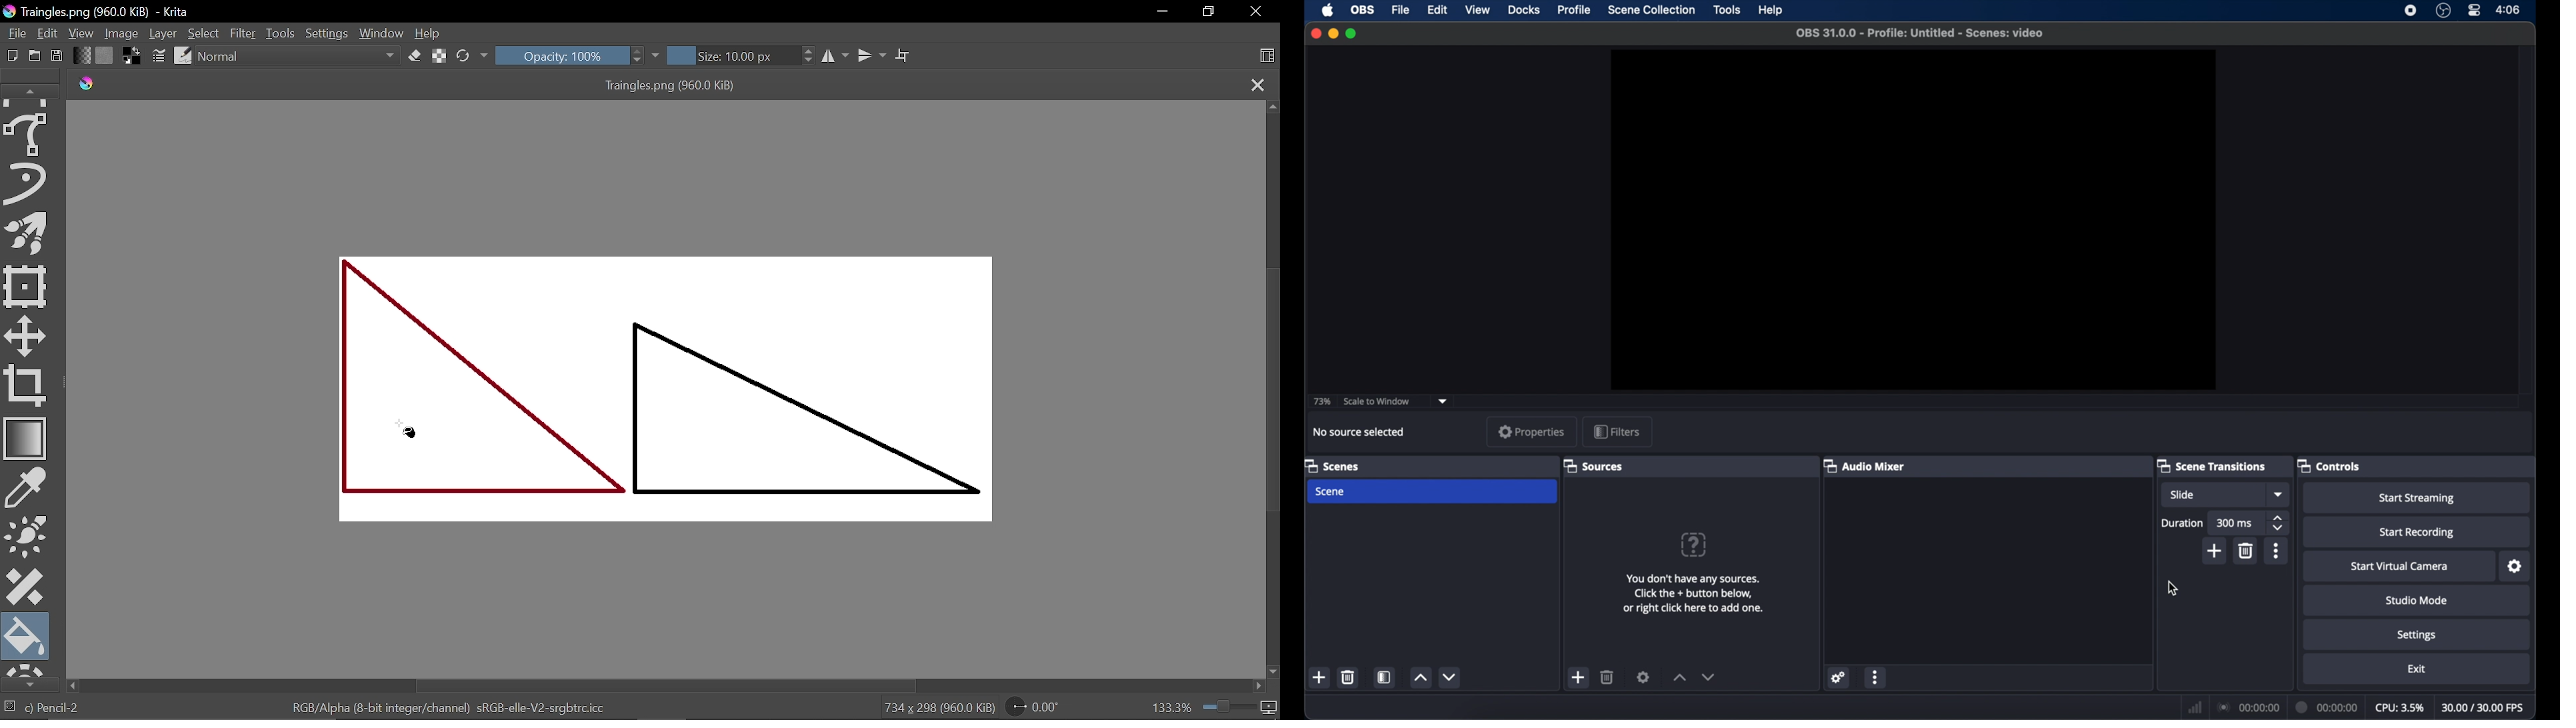  Describe the element at coordinates (1867, 467) in the screenshot. I see `audio mixer` at that location.